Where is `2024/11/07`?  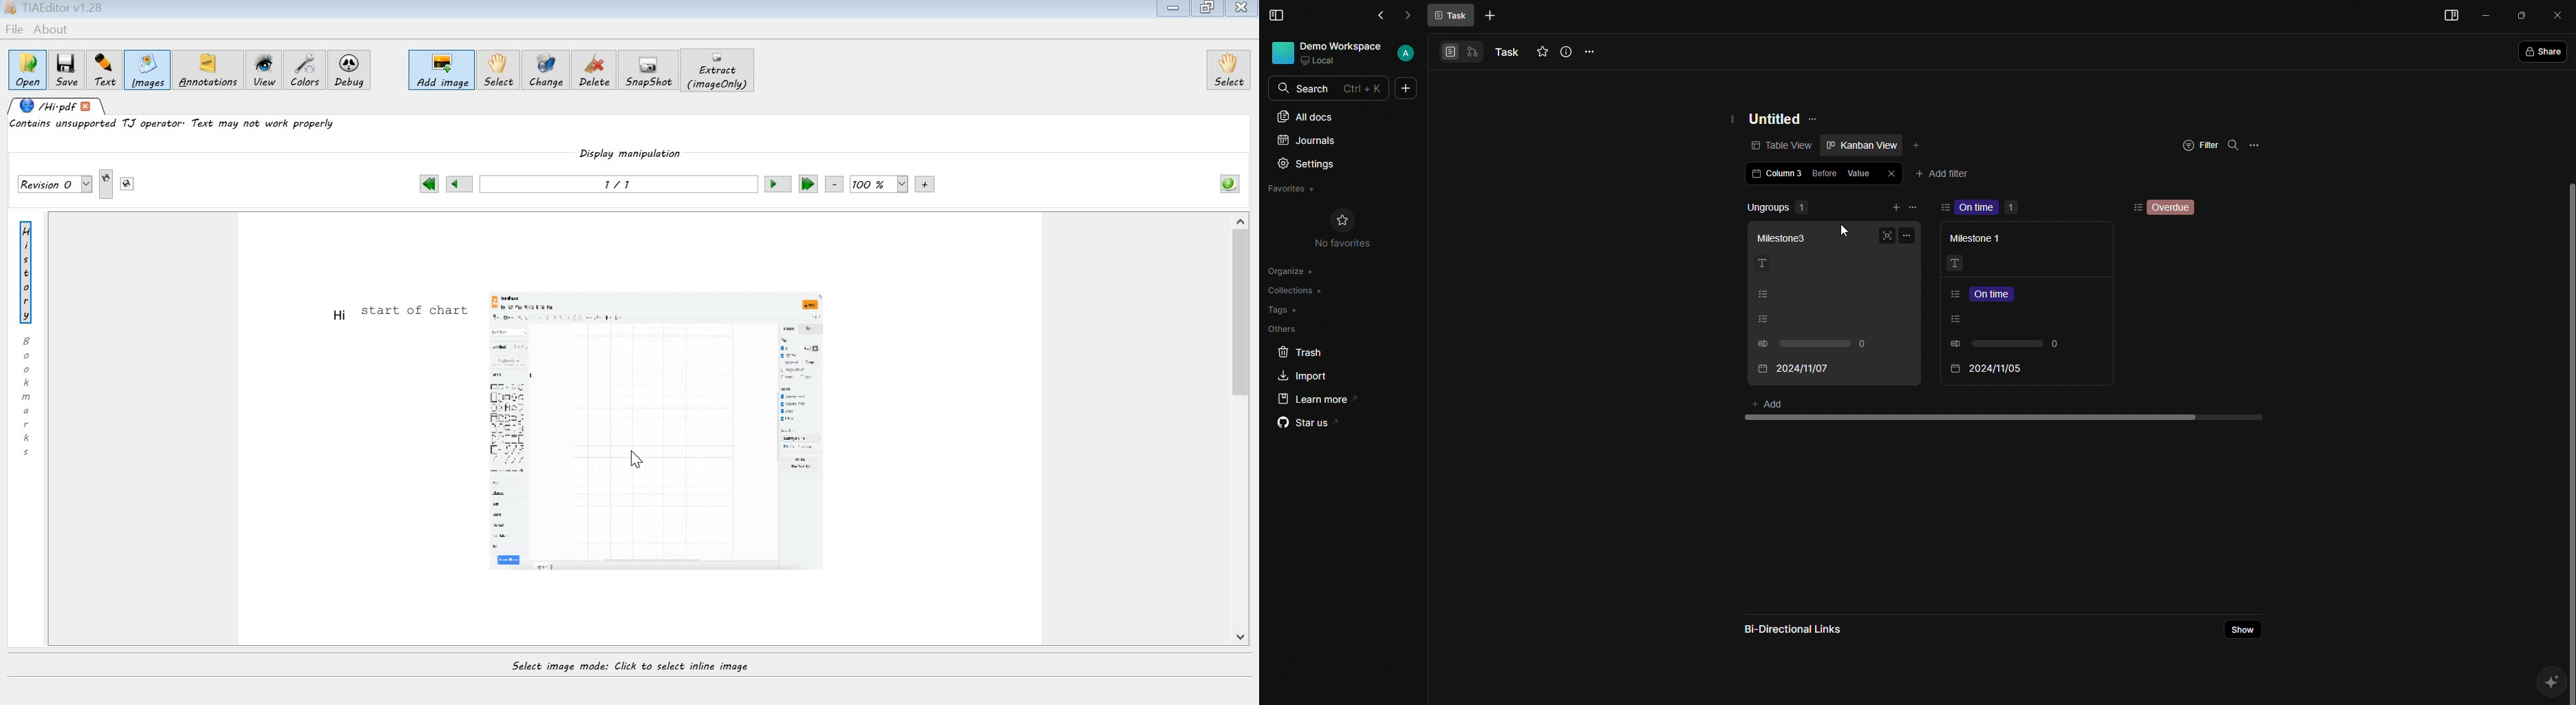 2024/11/07 is located at coordinates (1986, 369).